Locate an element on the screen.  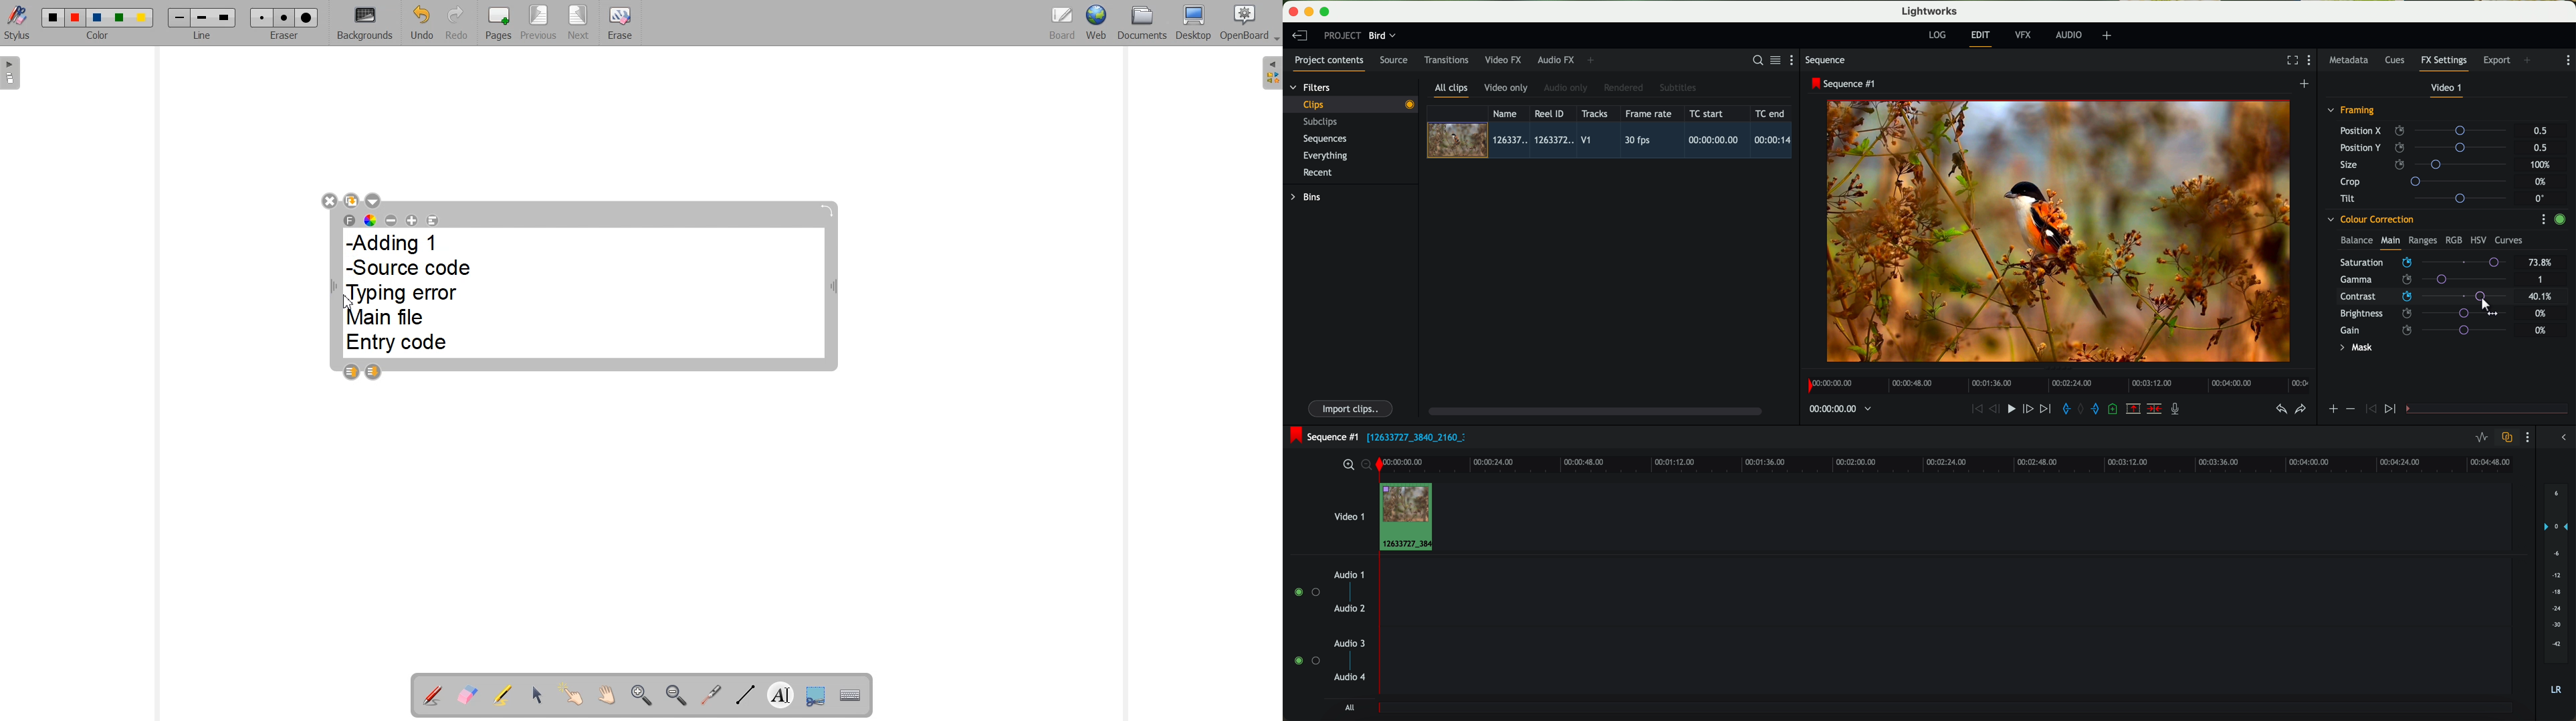
zoom out is located at coordinates (1368, 466).